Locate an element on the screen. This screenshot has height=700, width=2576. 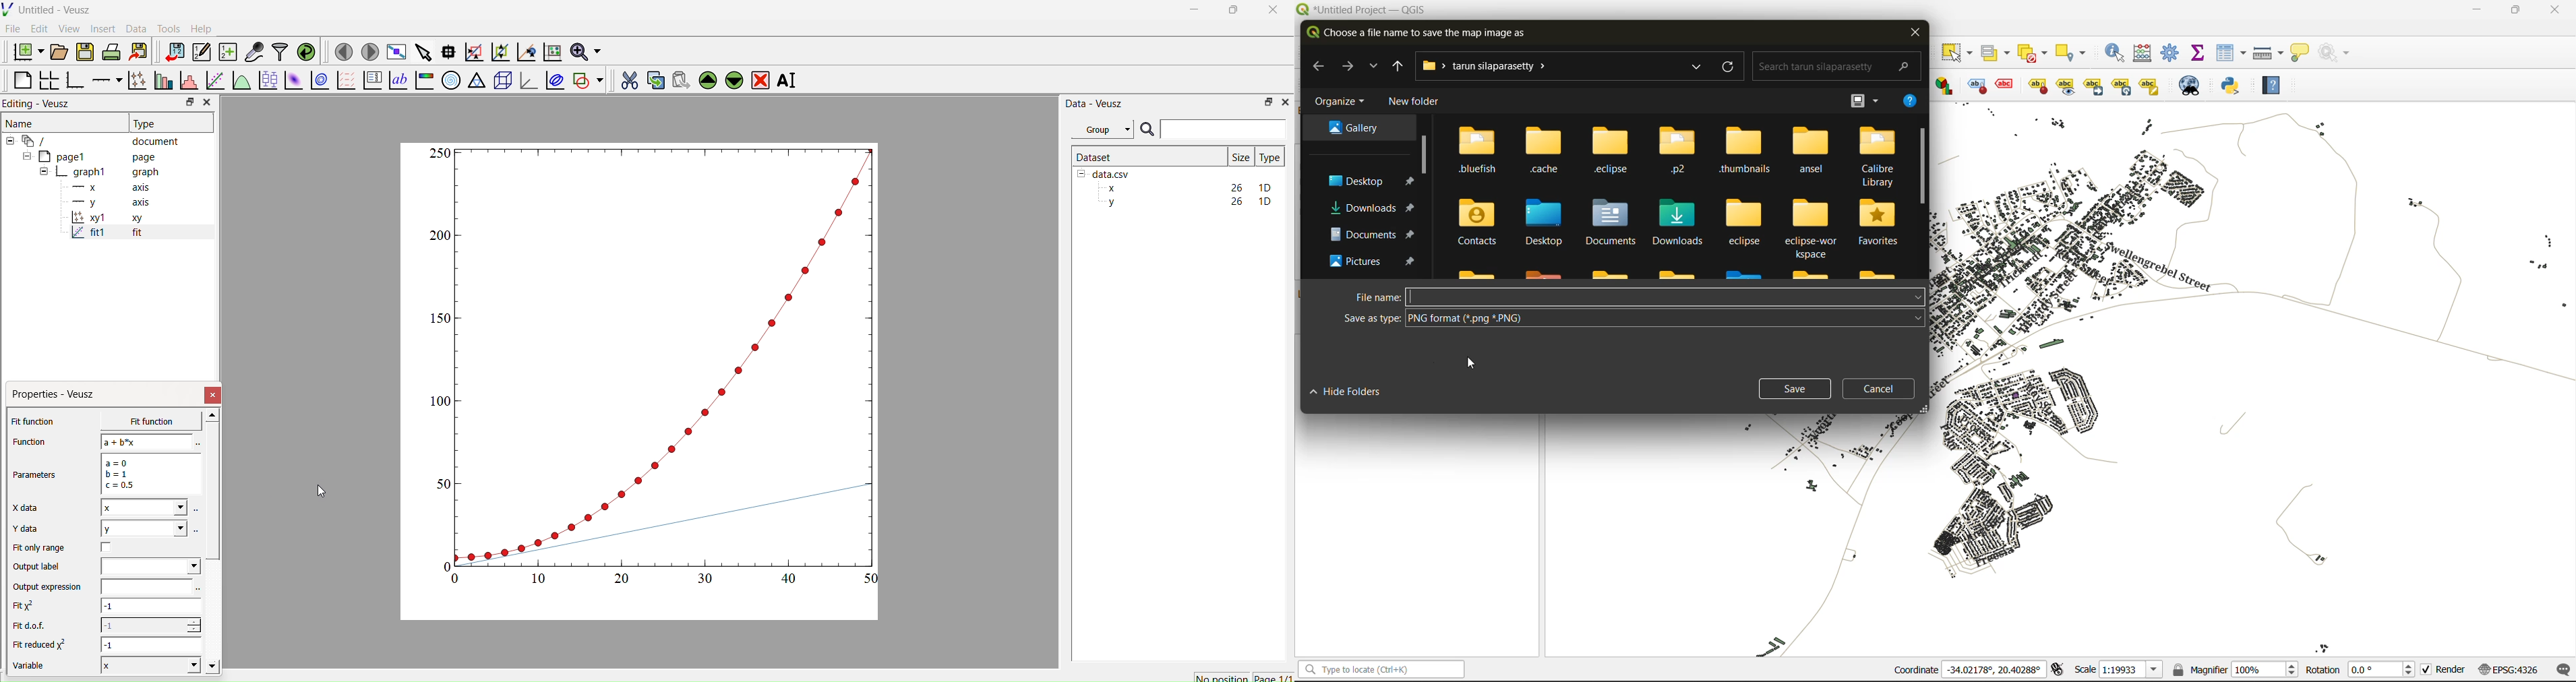
scale is located at coordinates (2115, 670).